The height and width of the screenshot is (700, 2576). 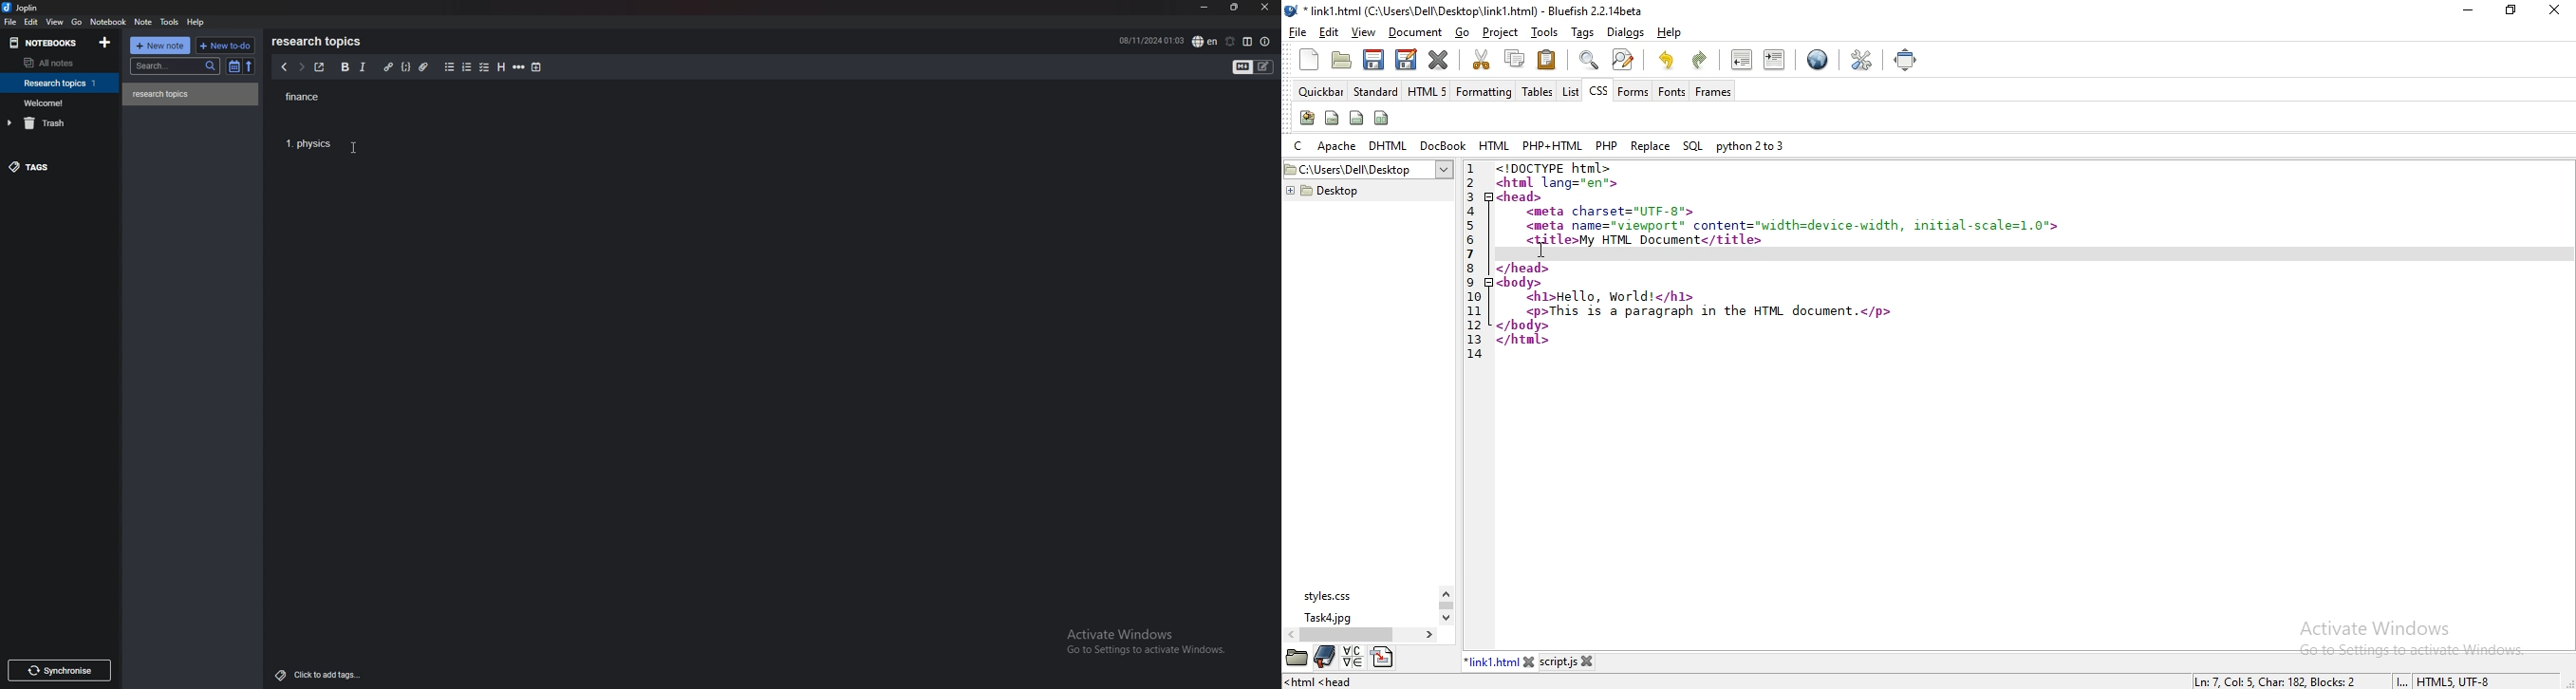 What do you see at coordinates (162, 45) in the screenshot?
I see `new note` at bounding box center [162, 45].